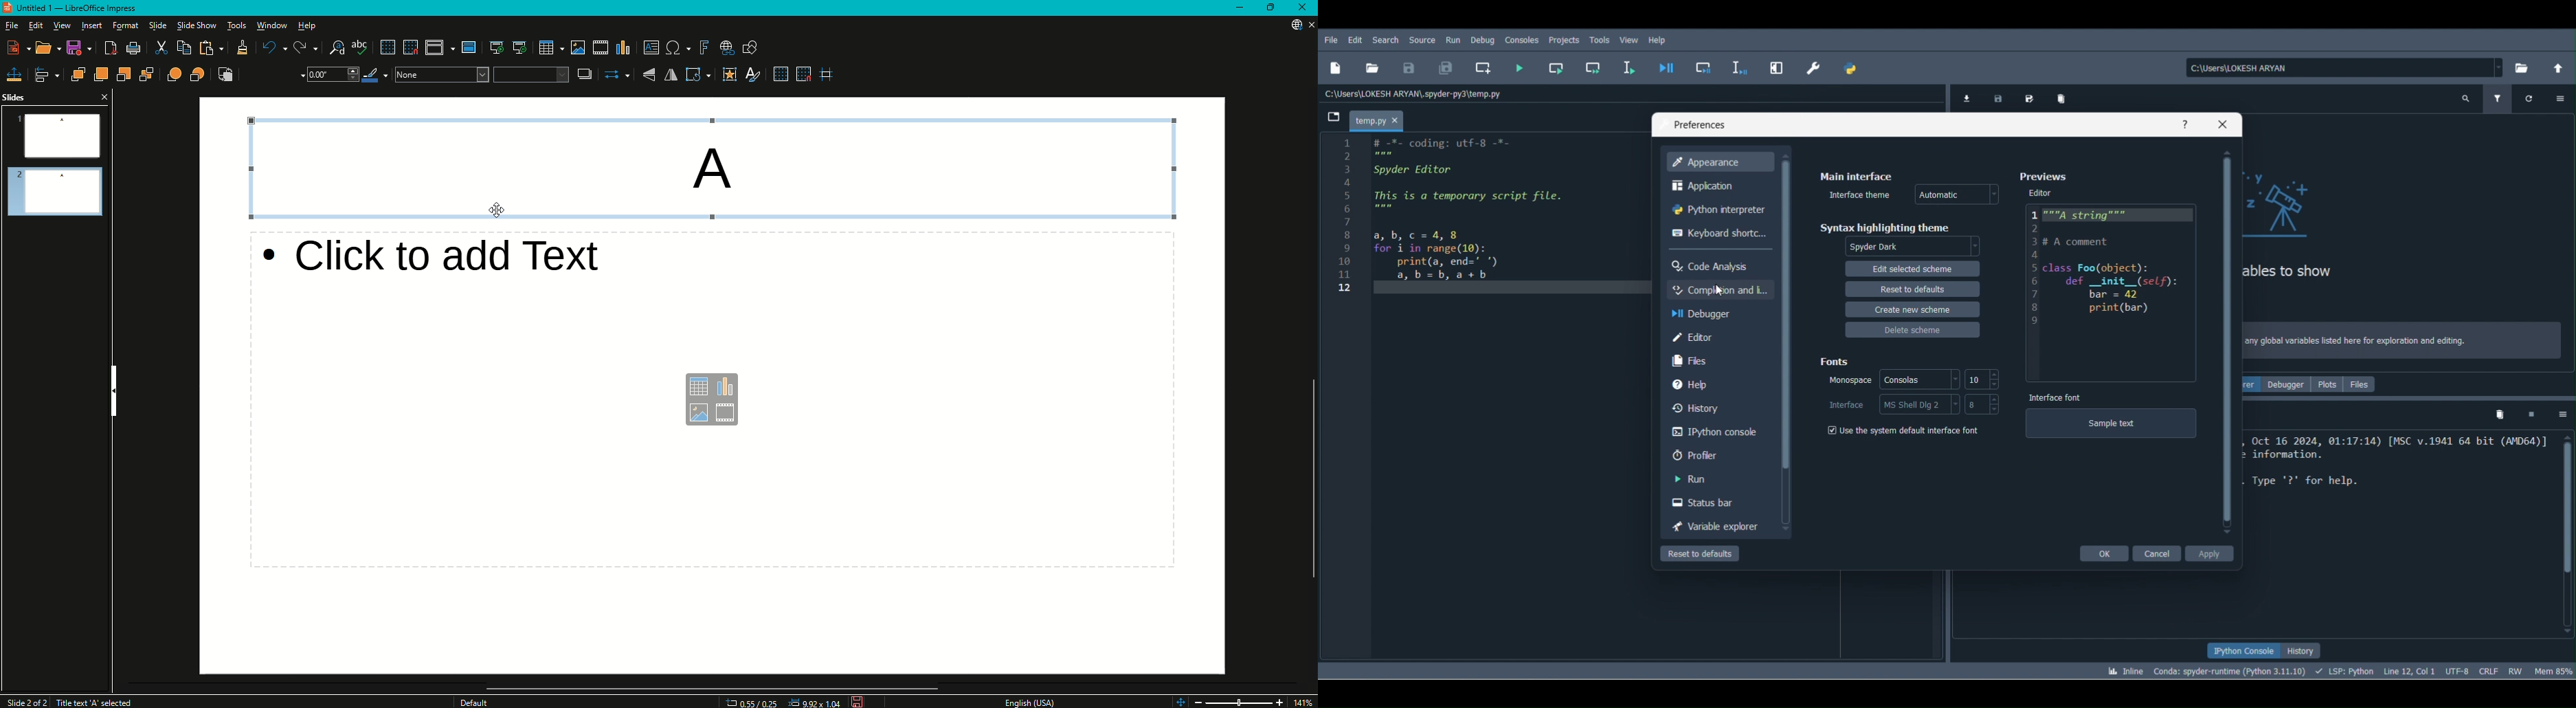  I want to click on Theme, so click(1959, 193).